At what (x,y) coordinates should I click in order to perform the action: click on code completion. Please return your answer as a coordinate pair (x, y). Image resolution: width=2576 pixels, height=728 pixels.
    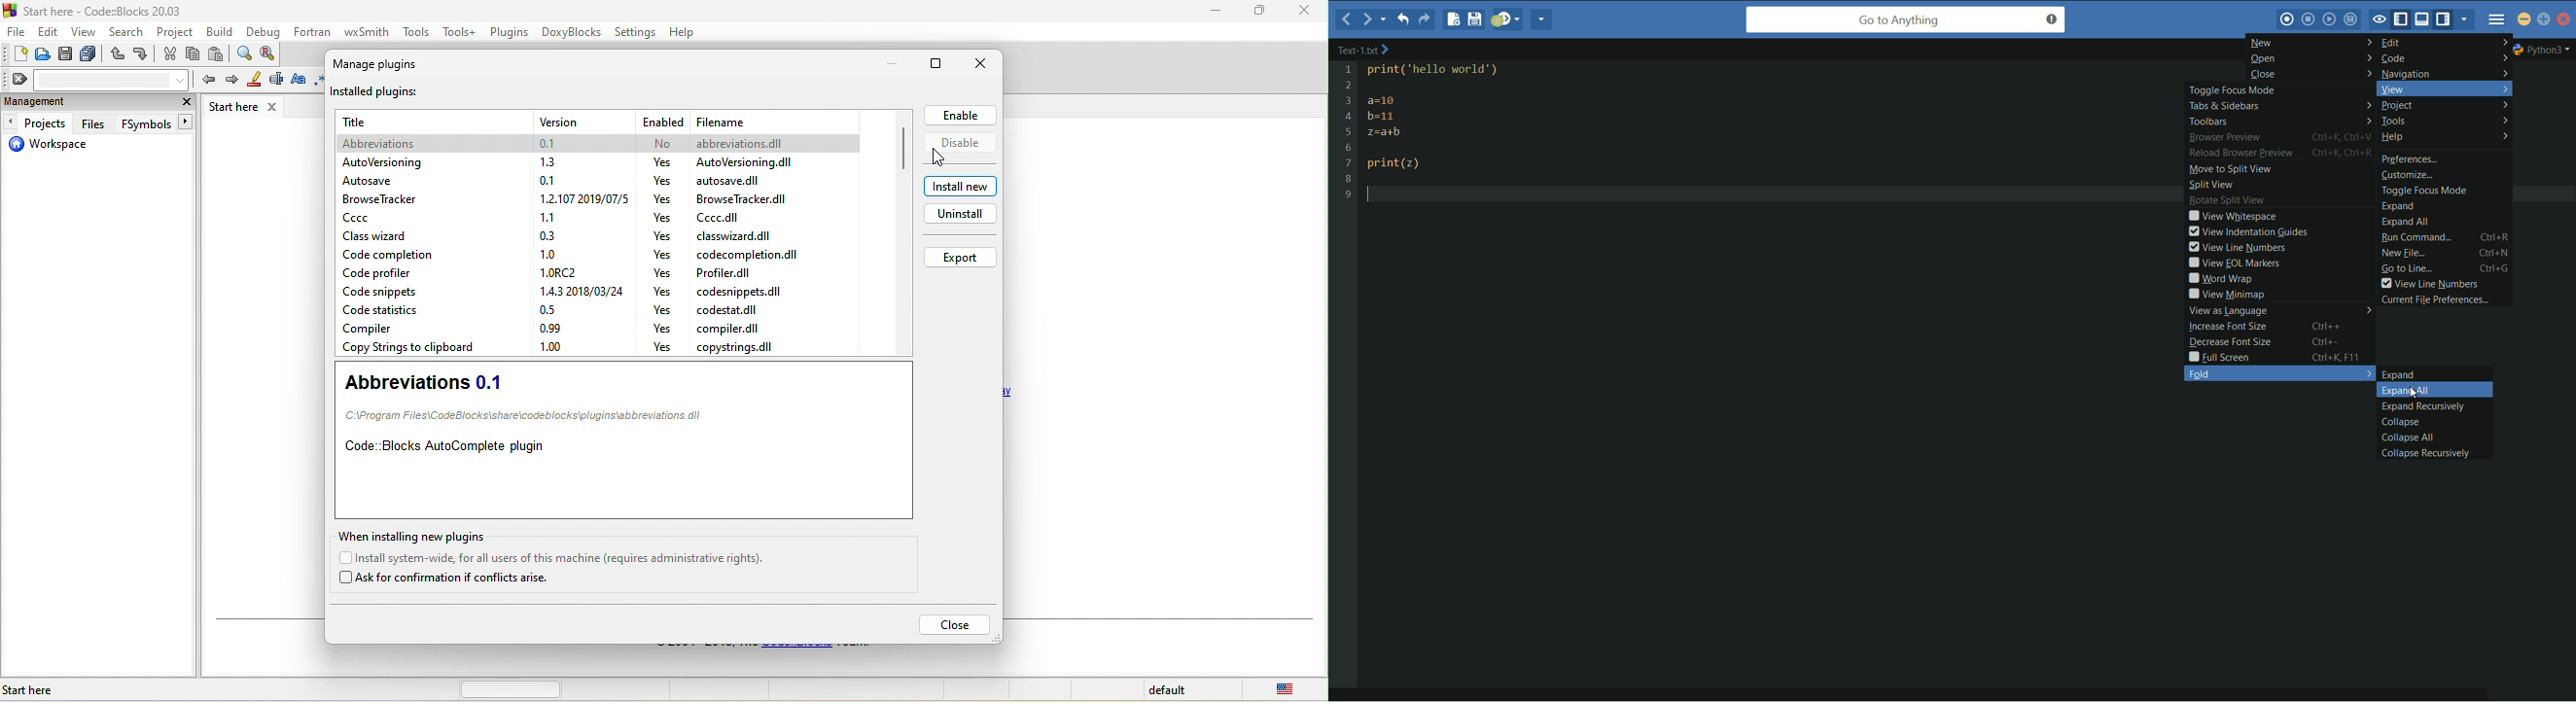
    Looking at the image, I should click on (398, 257).